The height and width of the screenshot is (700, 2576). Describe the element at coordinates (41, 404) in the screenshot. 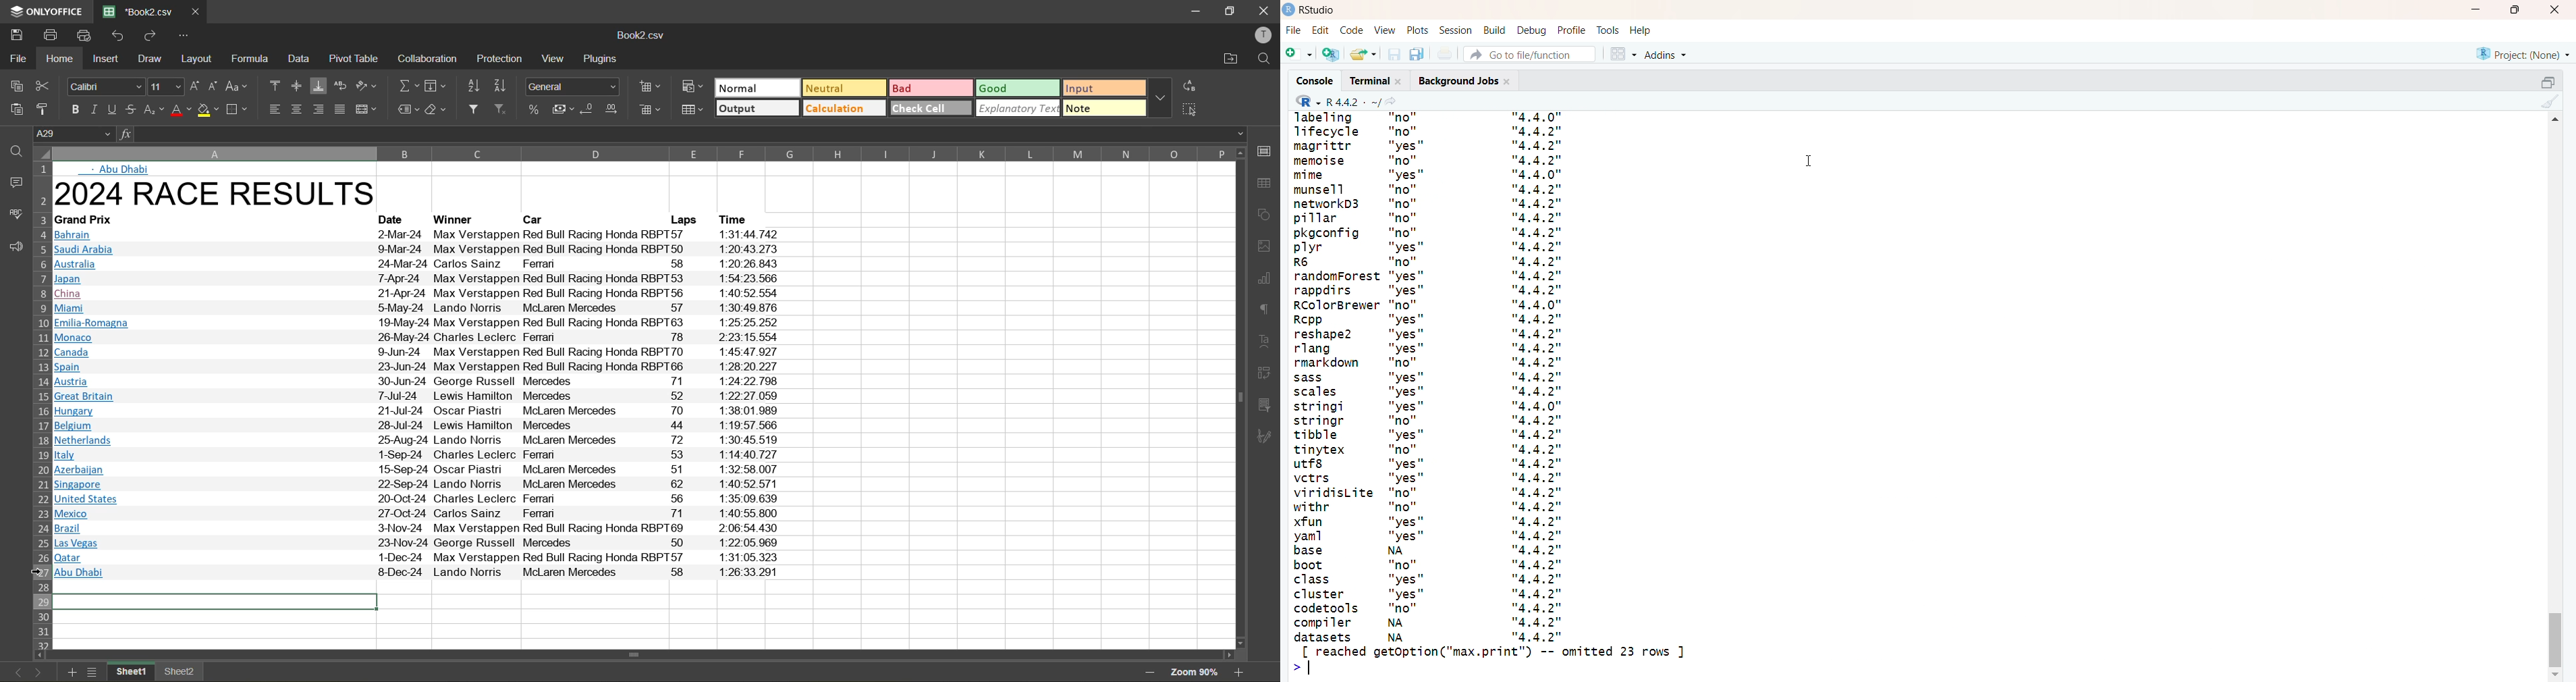

I see `row nos` at that location.